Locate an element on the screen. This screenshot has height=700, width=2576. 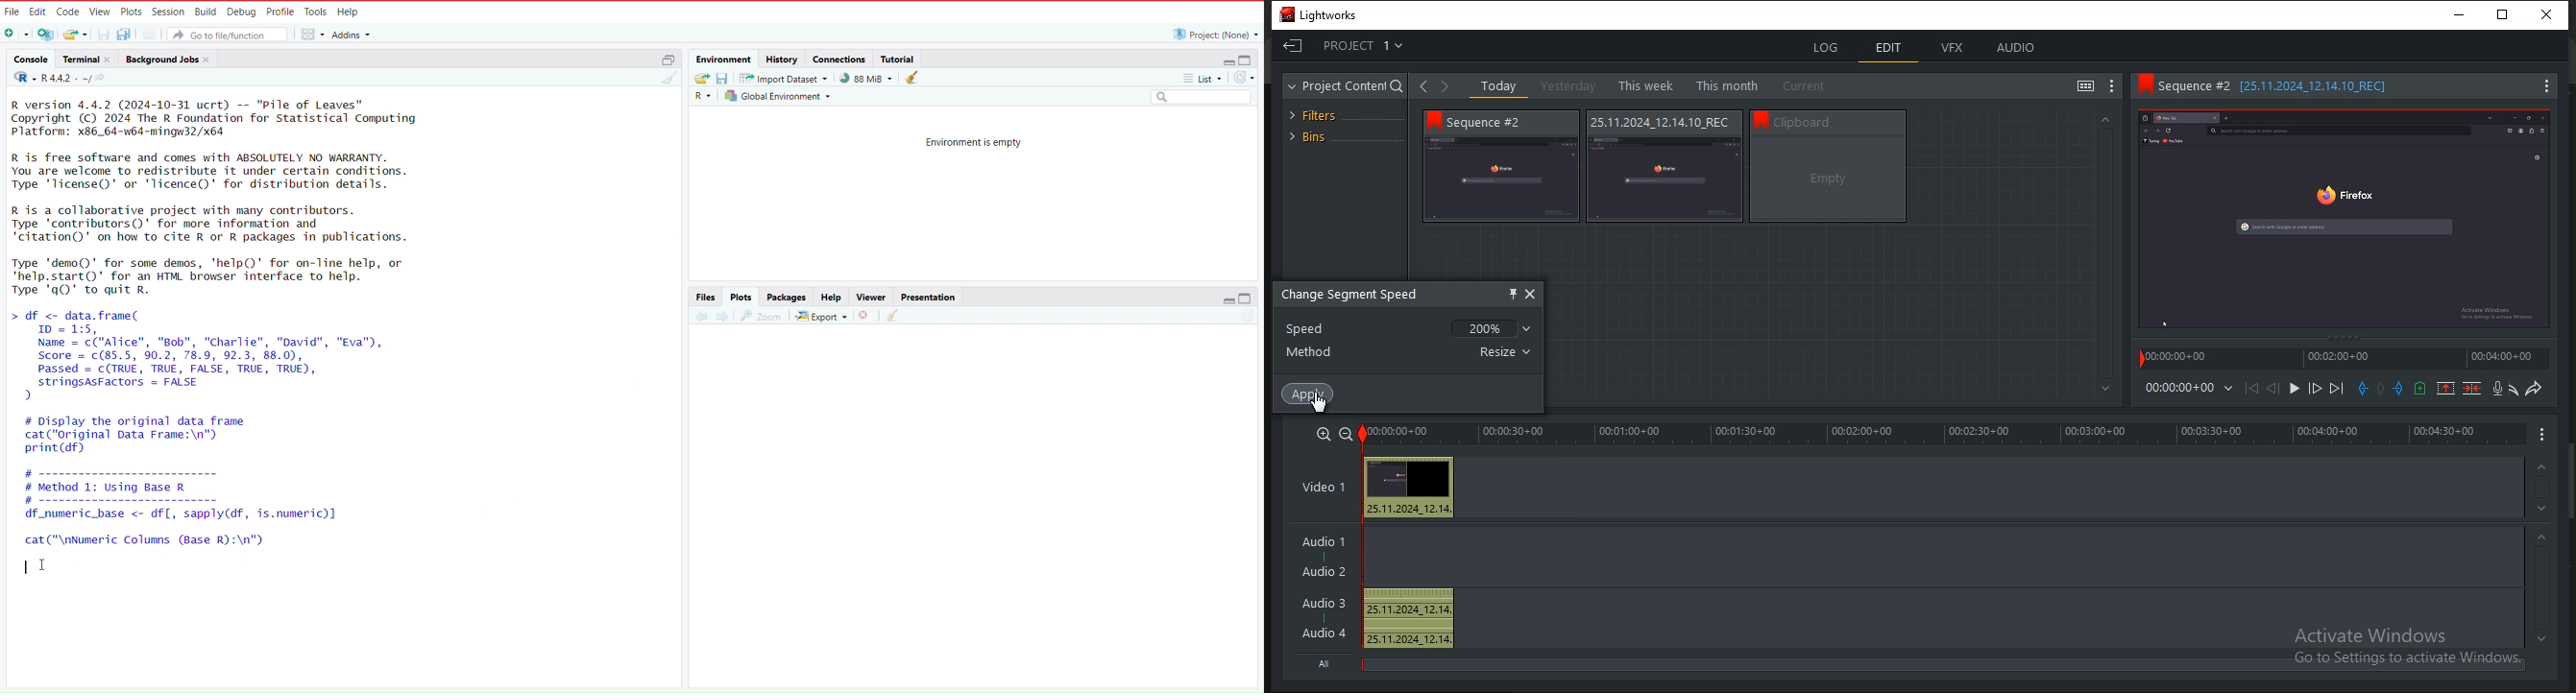
export is located at coordinates (822, 316).